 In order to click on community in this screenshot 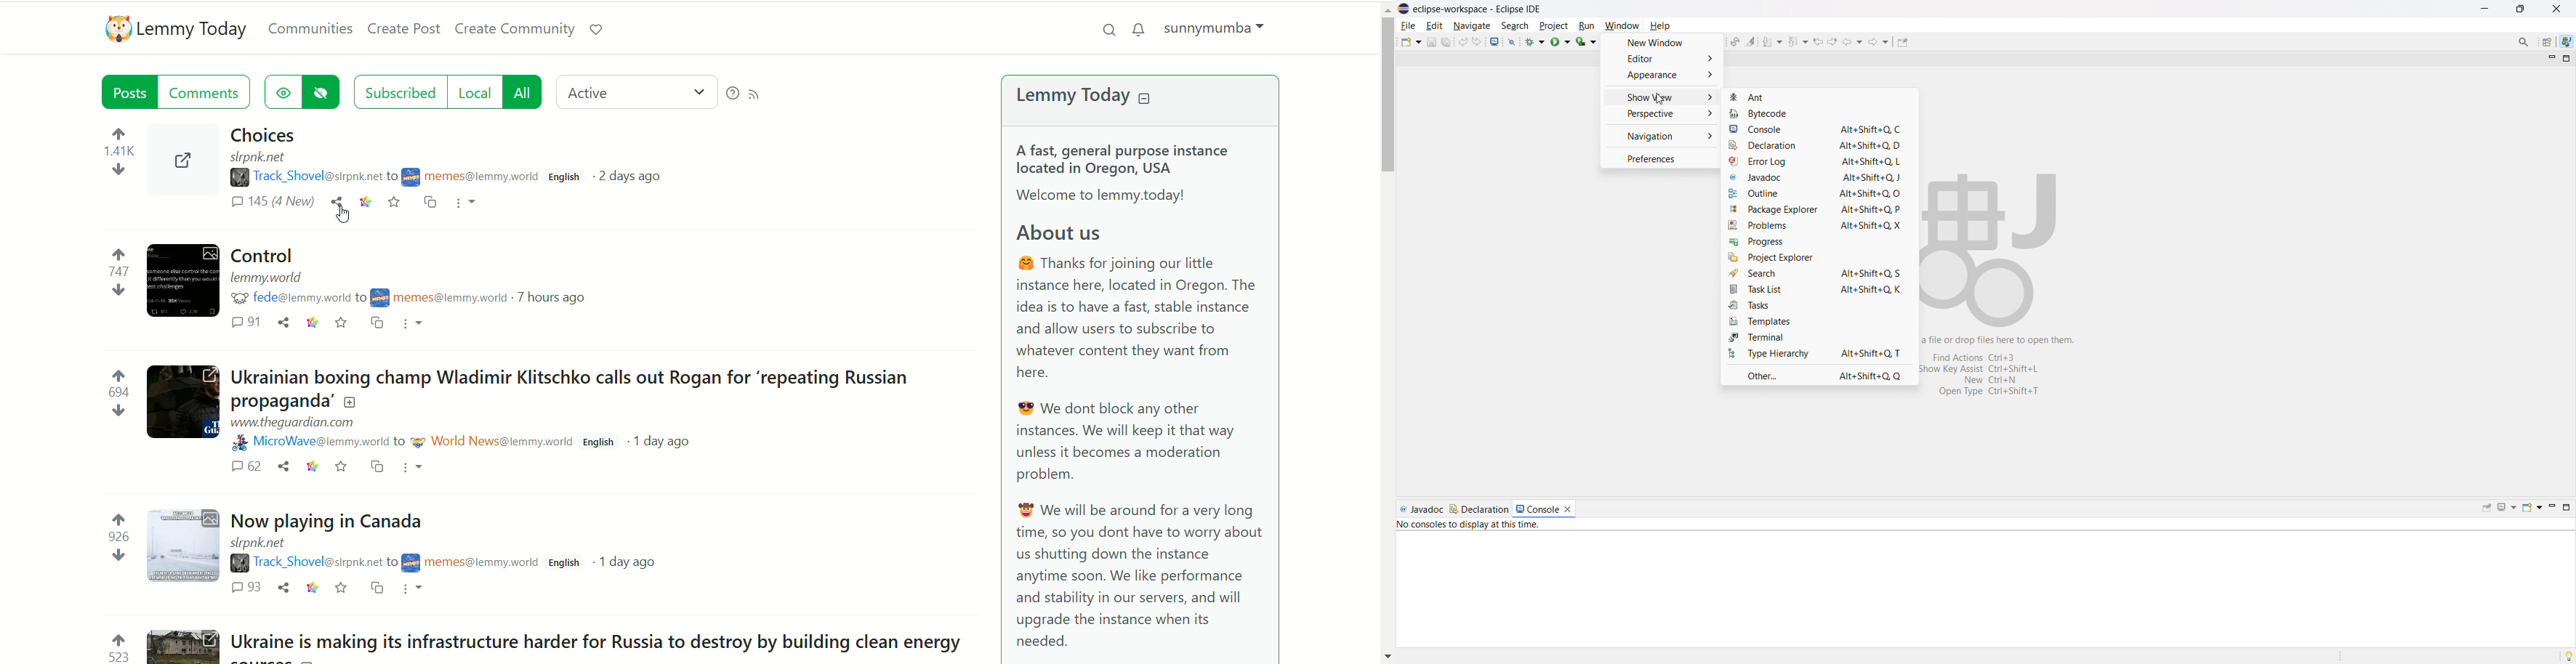, I will do `click(468, 176)`.